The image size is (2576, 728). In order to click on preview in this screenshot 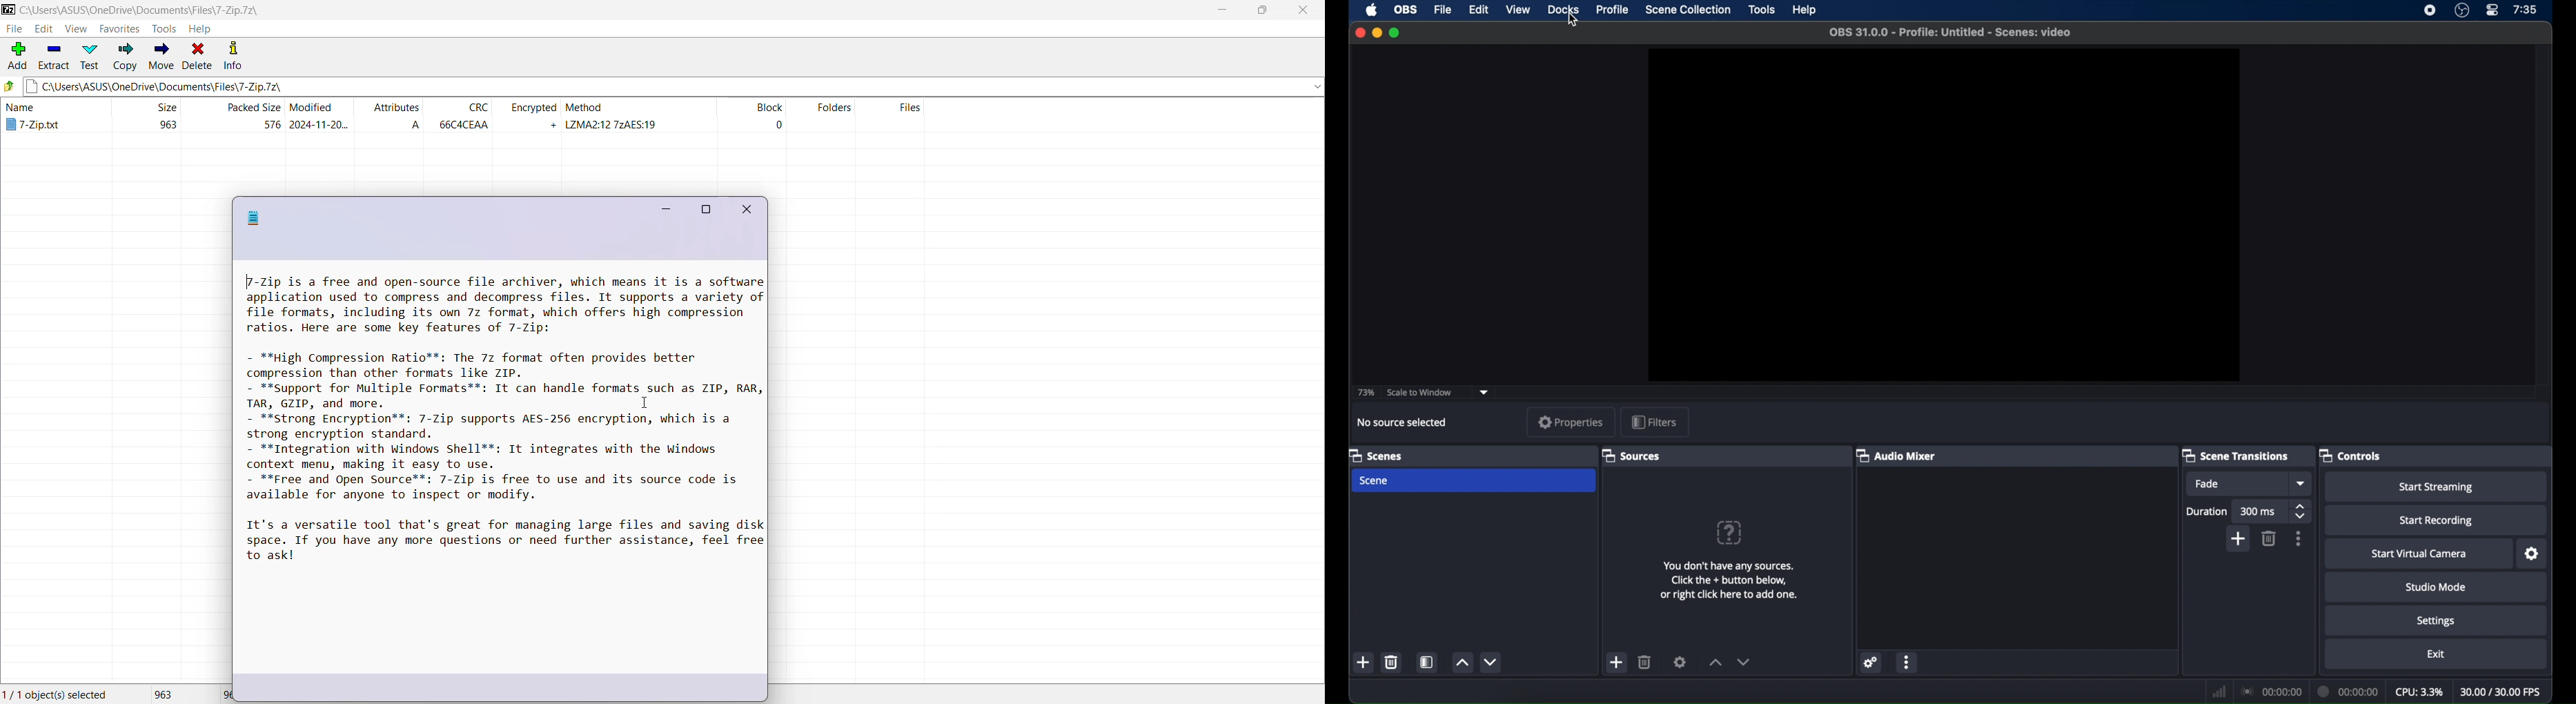, I will do `click(1943, 216)`.